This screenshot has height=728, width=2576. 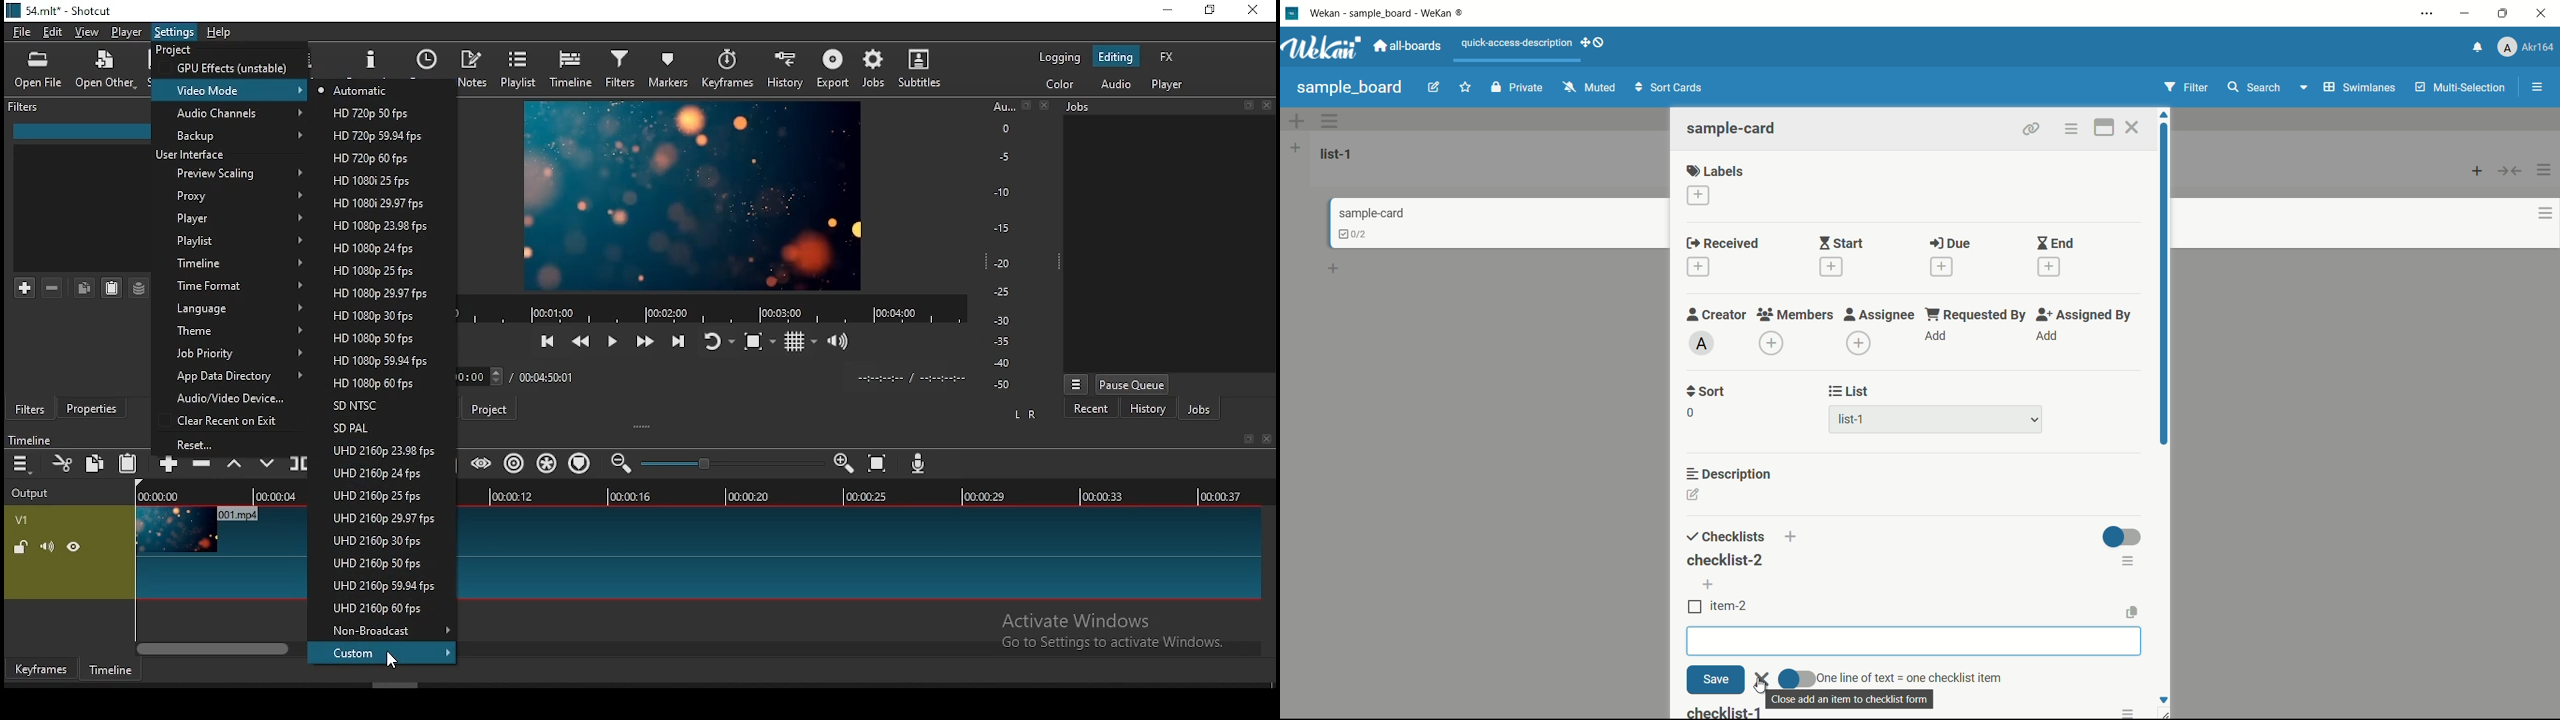 I want to click on close window, so click(x=1252, y=11).